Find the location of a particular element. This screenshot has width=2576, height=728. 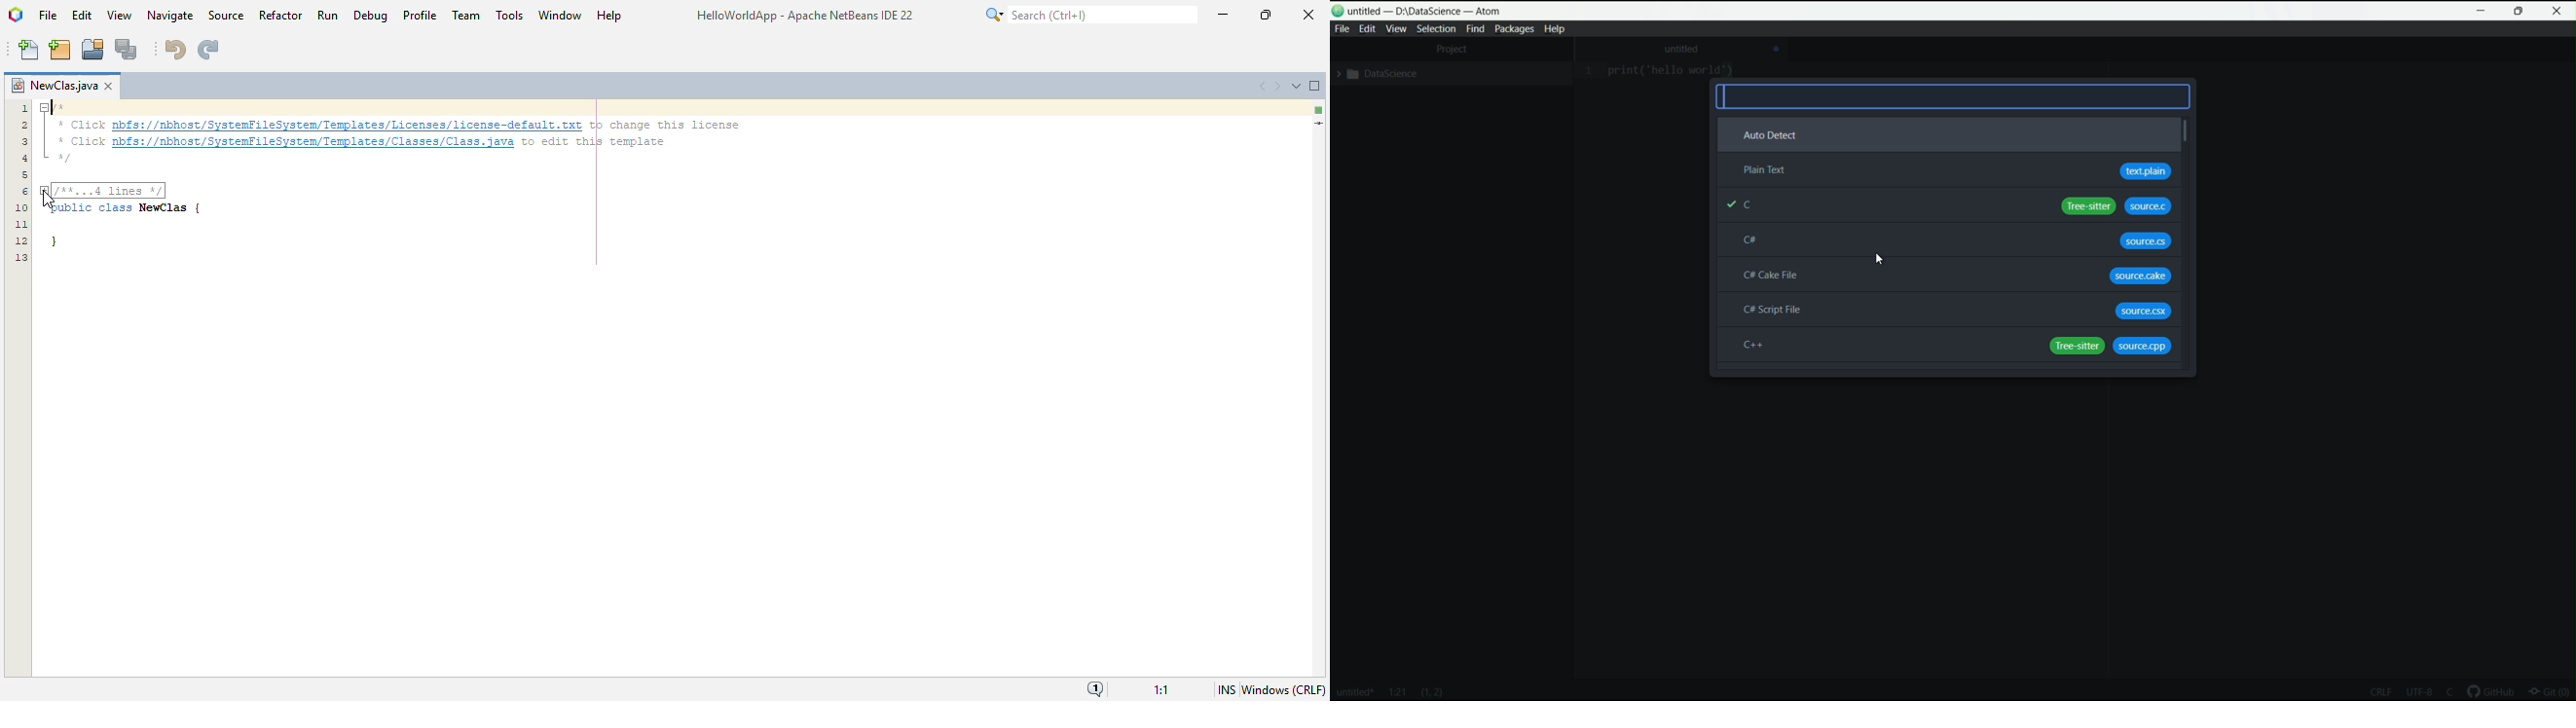

close app is located at coordinates (2558, 11).